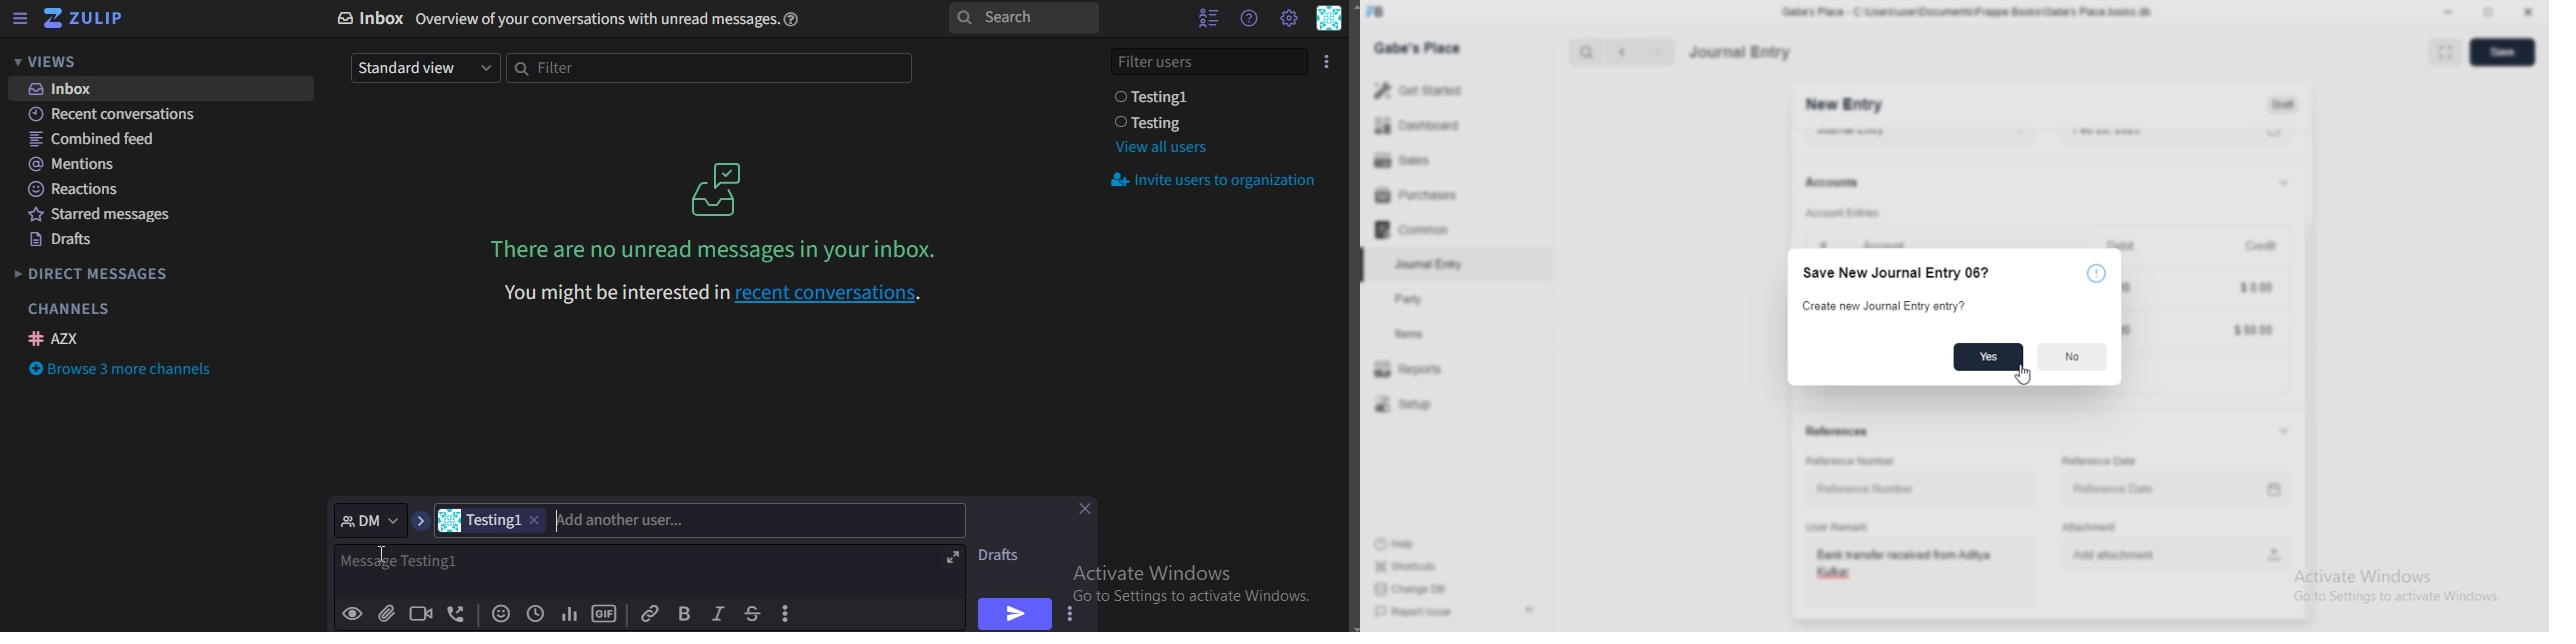  What do you see at coordinates (1894, 272) in the screenshot?
I see `Save New Journal Entry 067` at bounding box center [1894, 272].